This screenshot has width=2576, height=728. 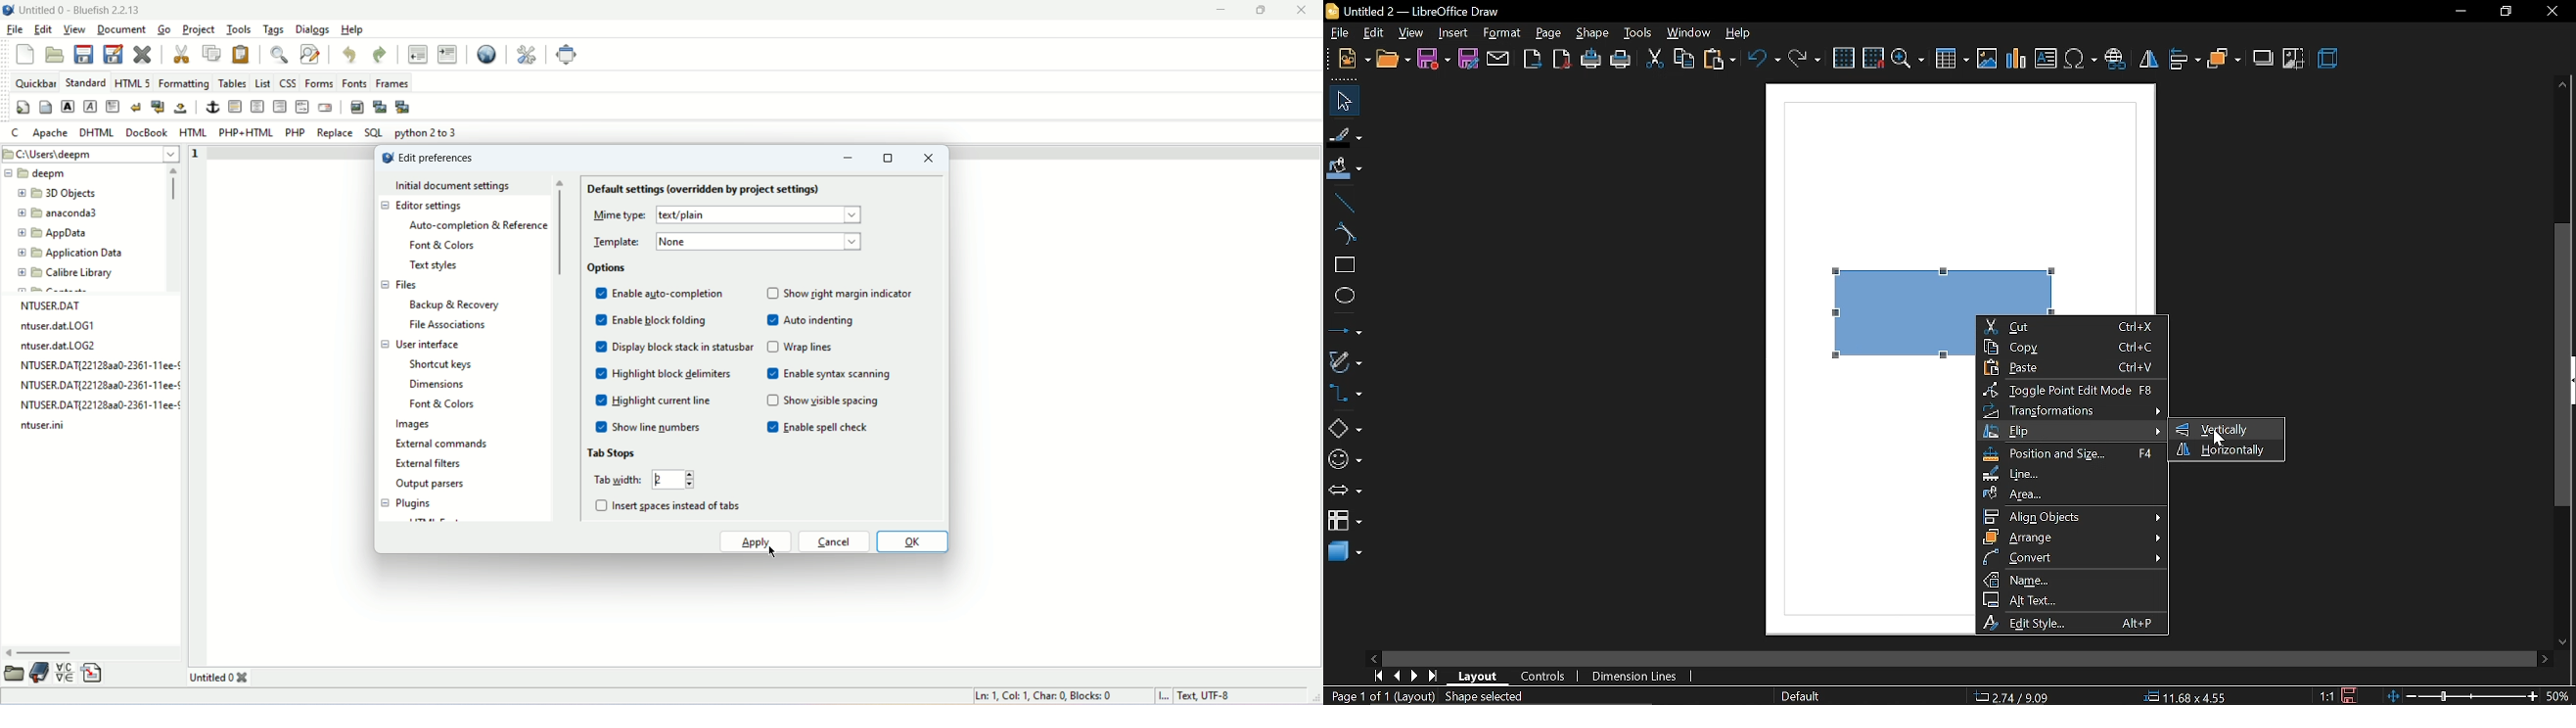 What do you see at coordinates (288, 81) in the screenshot?
I see `CSS` at bounding box center [288, 81].